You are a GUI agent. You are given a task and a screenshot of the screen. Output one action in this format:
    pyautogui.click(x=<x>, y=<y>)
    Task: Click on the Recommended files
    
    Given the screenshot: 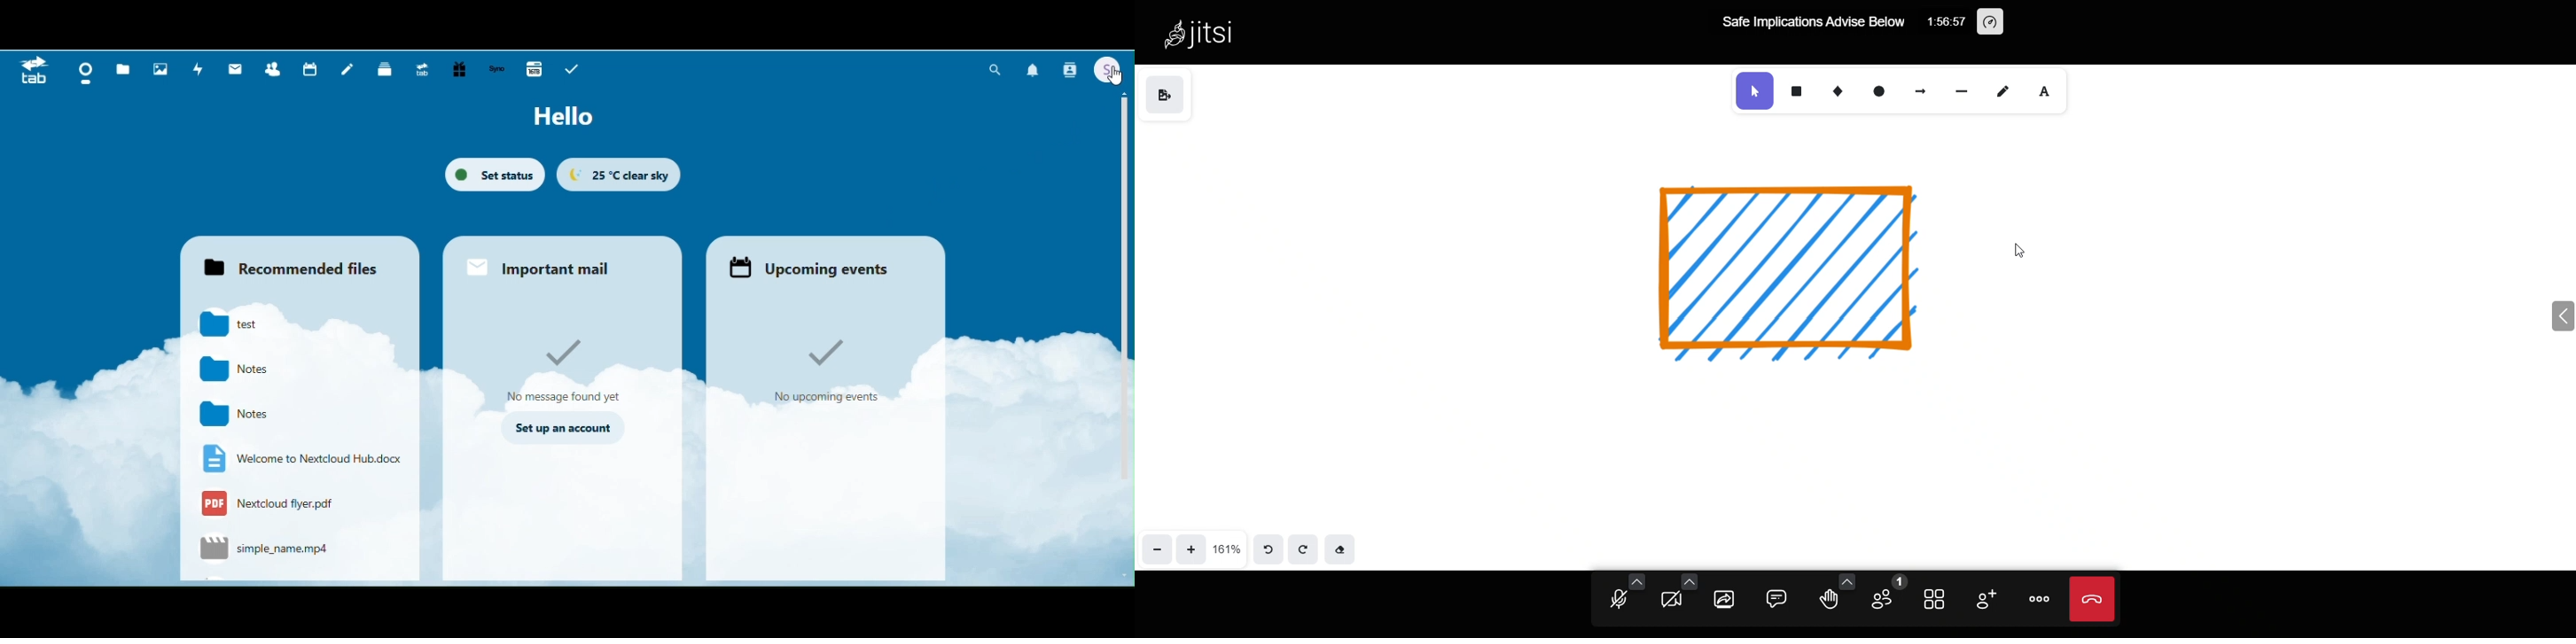 What is the action you would take?
    pyautogui.click(x=297, y=260)
    